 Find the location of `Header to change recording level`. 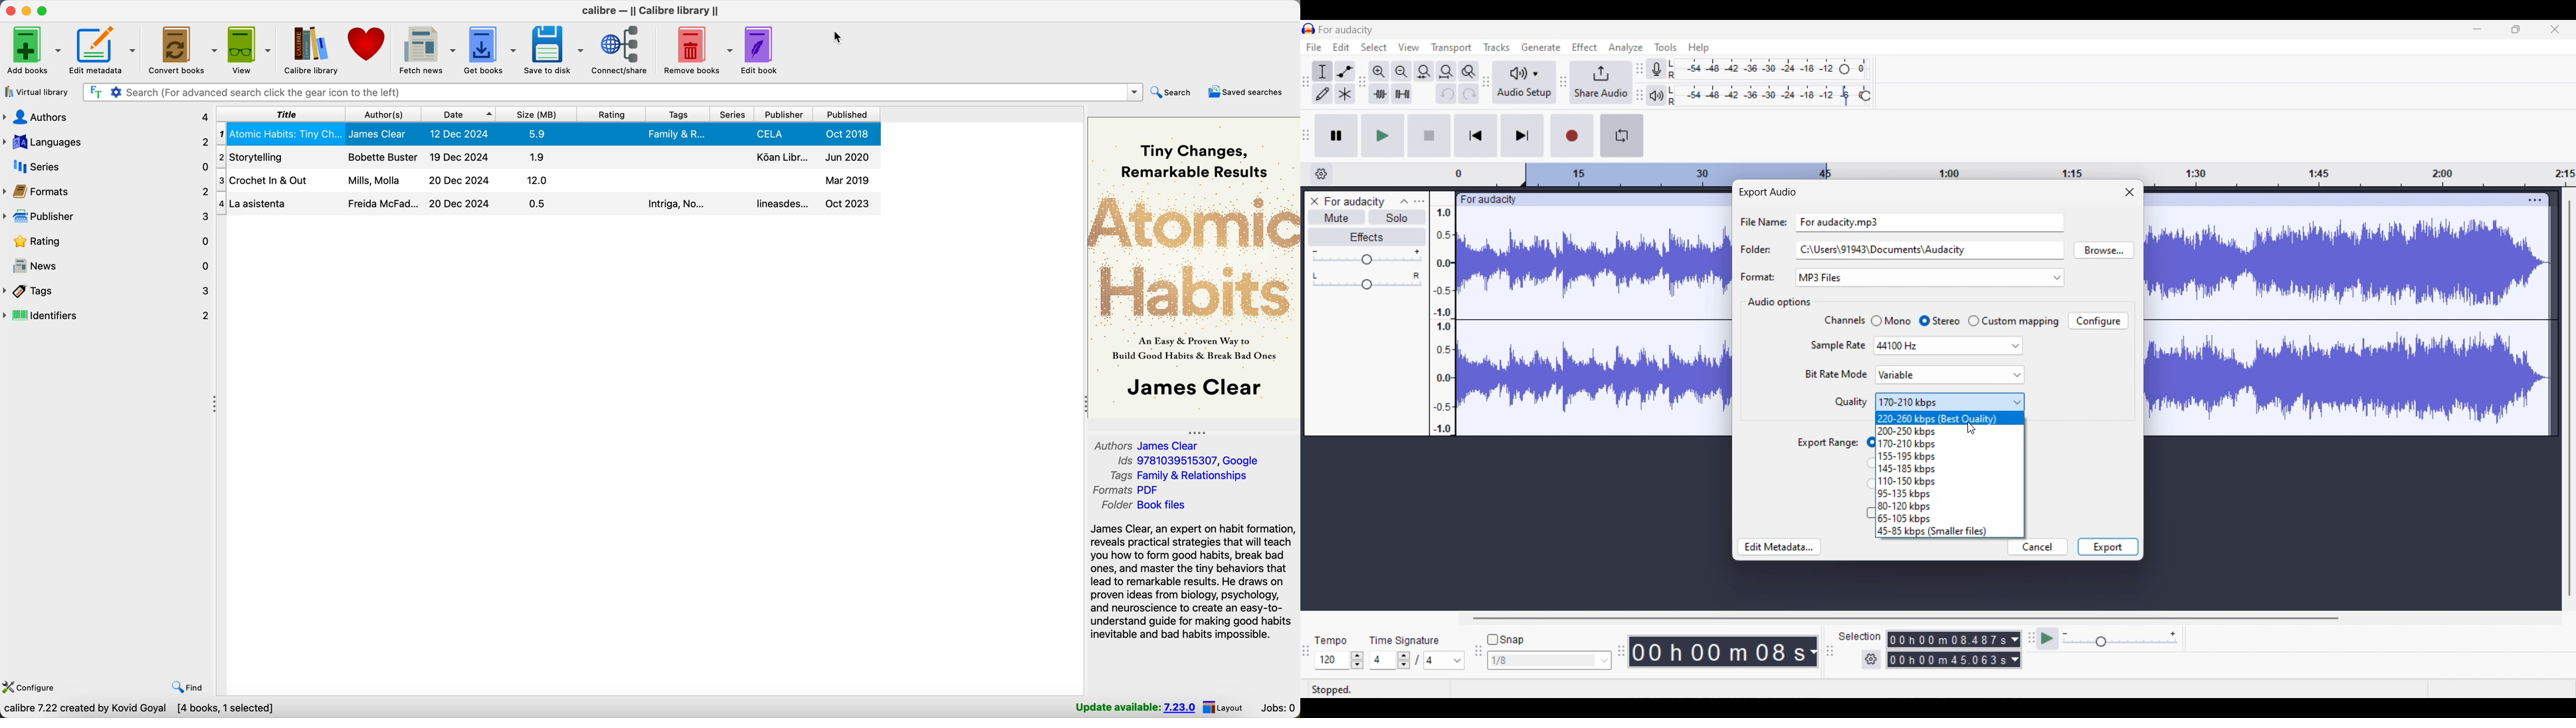

Header to change recording level is located at coordinates (1844, 69).